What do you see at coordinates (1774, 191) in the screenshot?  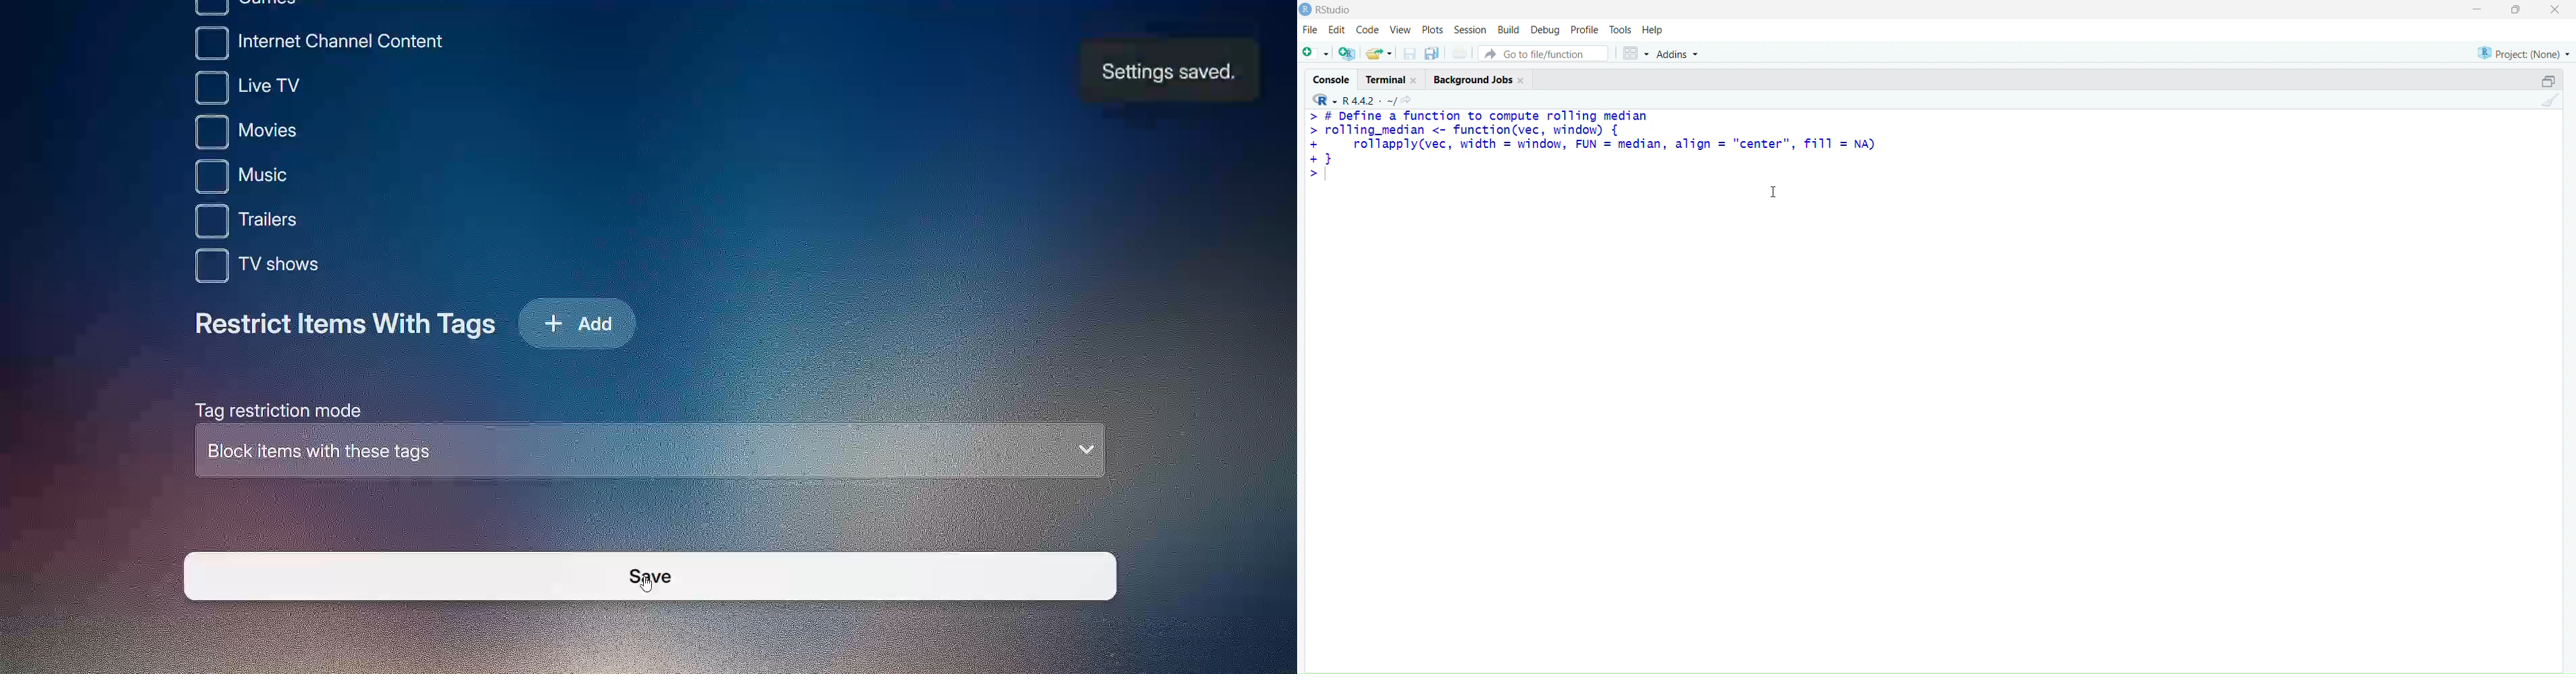 I see `cursor` at bounding box center [1774, 191].